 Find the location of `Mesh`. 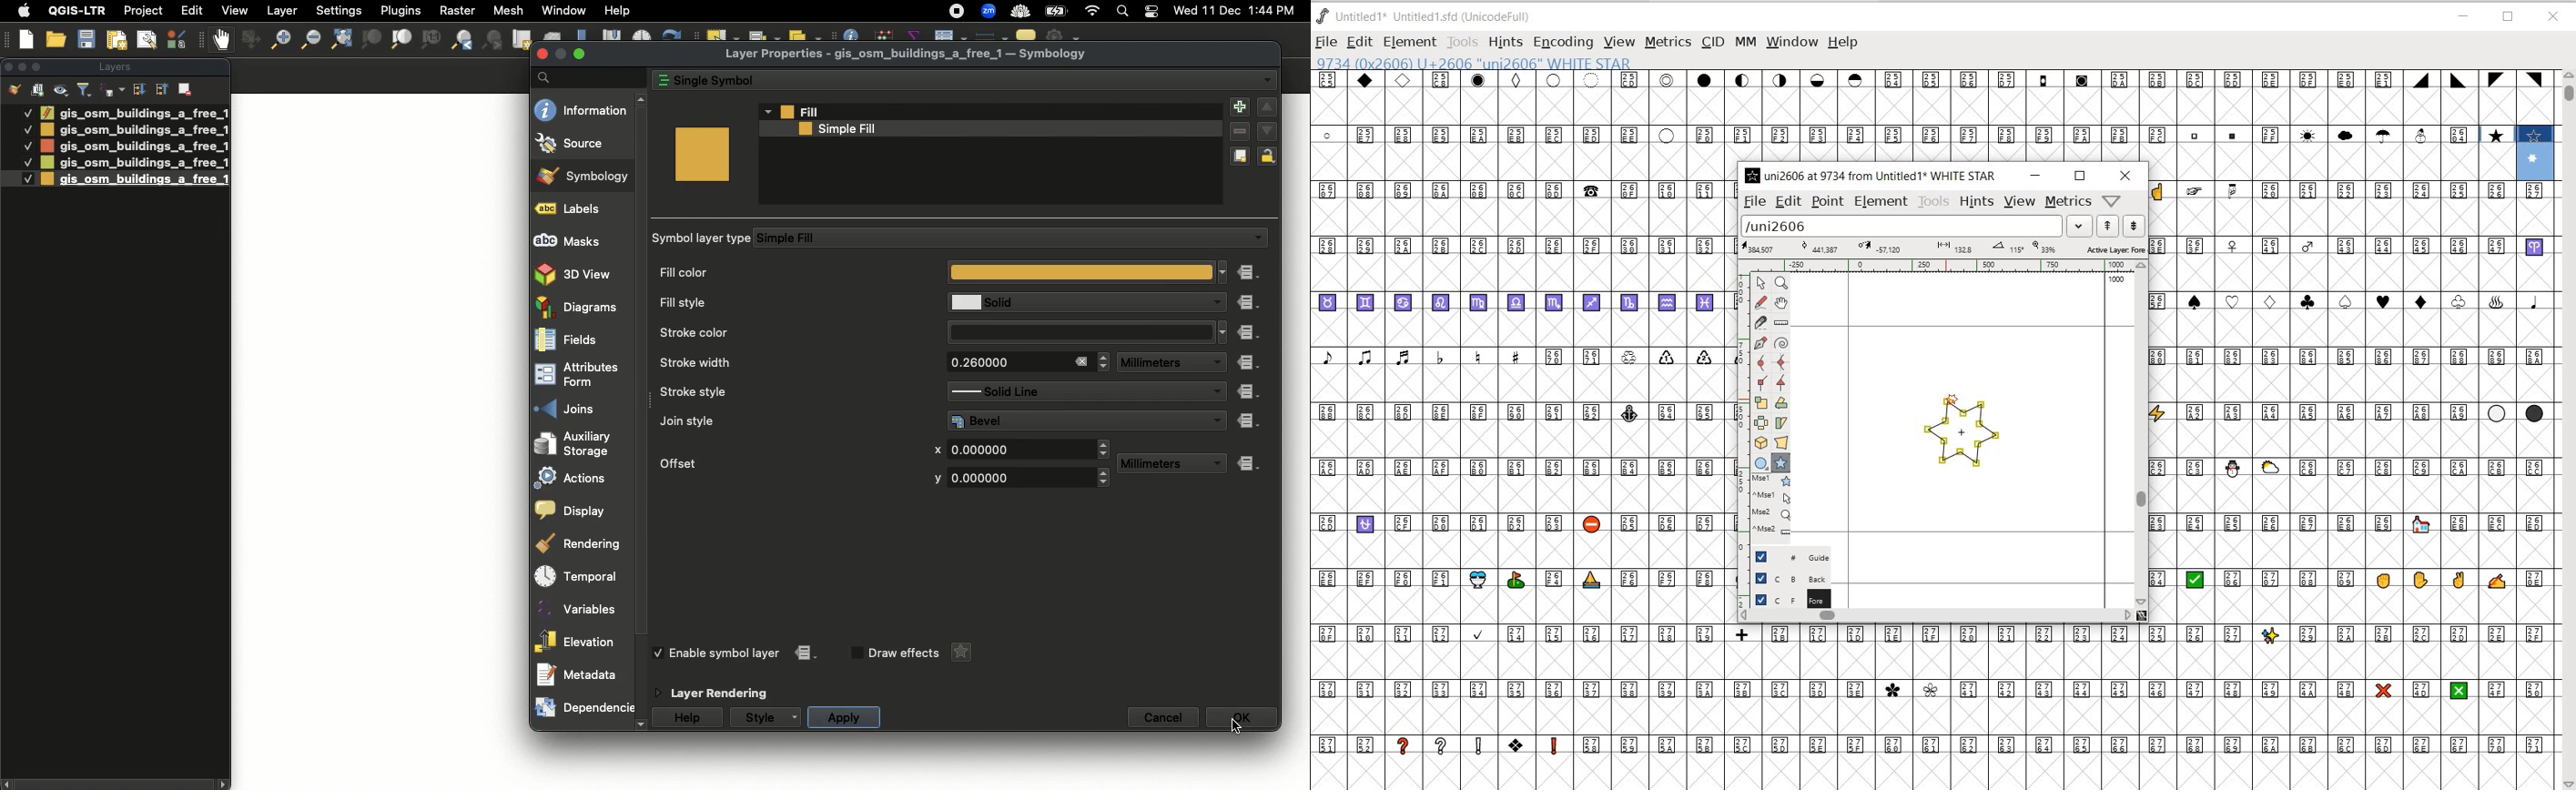

Mesh is located at coordinates (507, 10).